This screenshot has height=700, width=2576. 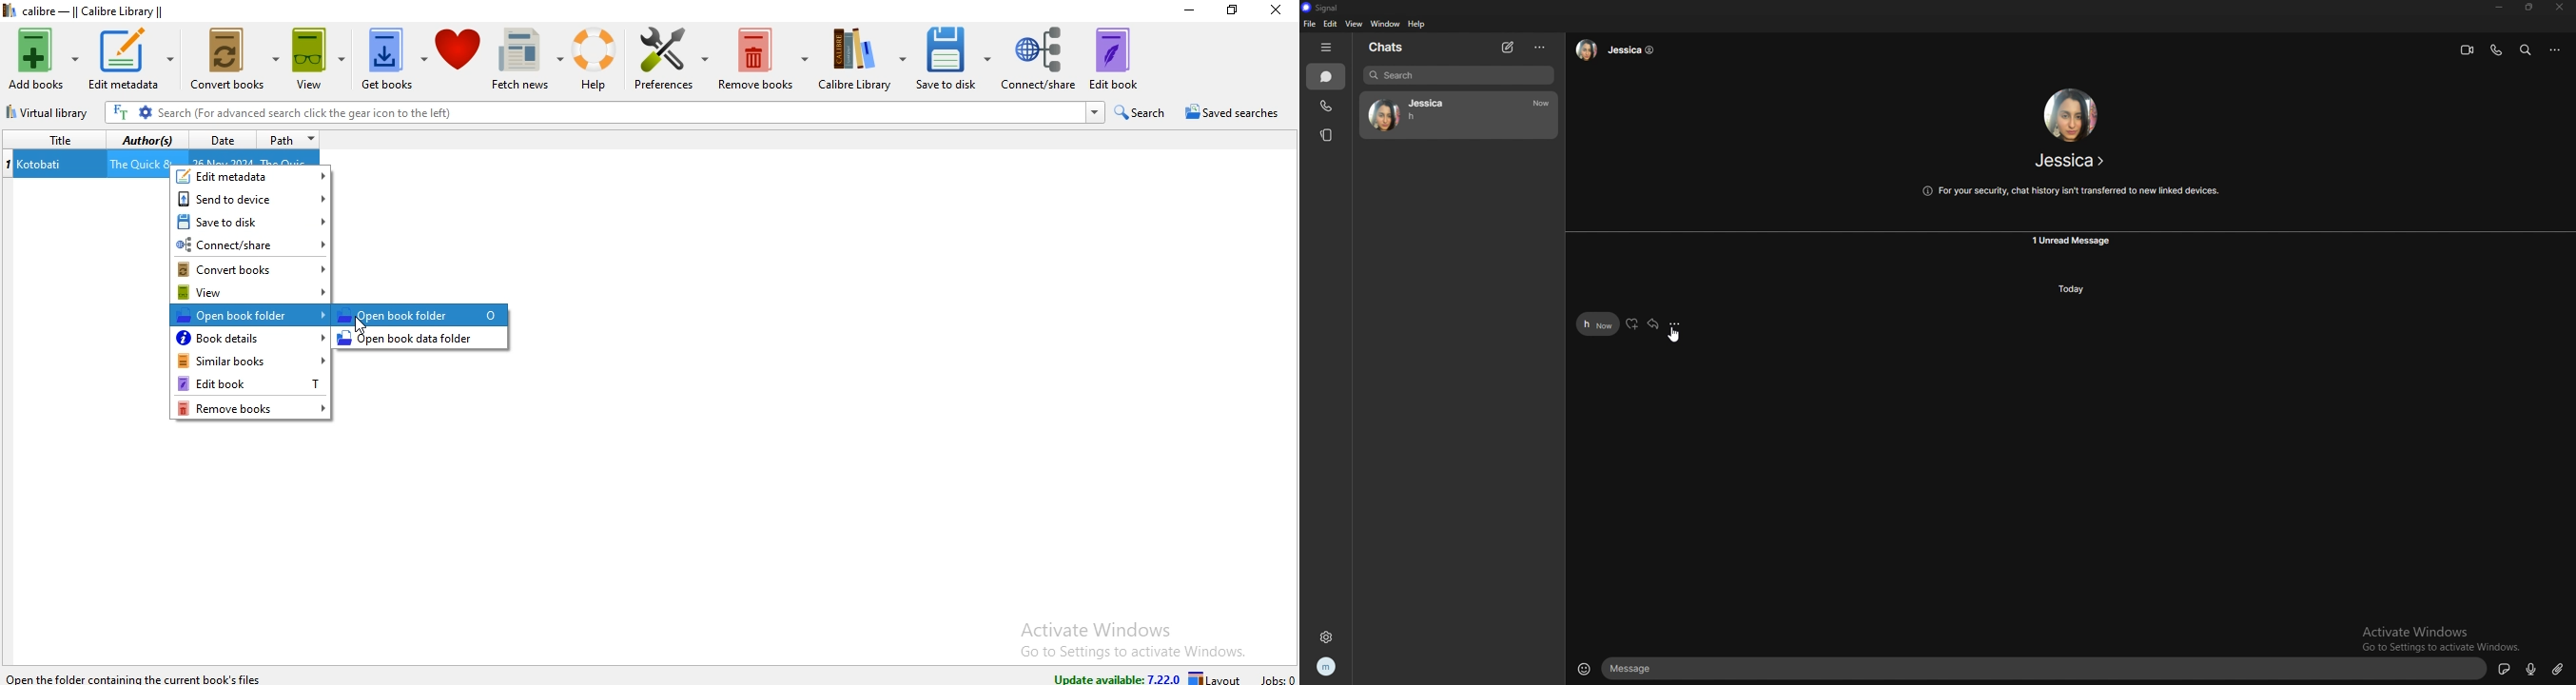 What do you see at coordinates (1115, 675) in the screenshot?
I see `update available: 7.22.0` at bounding box center [1115, 675].